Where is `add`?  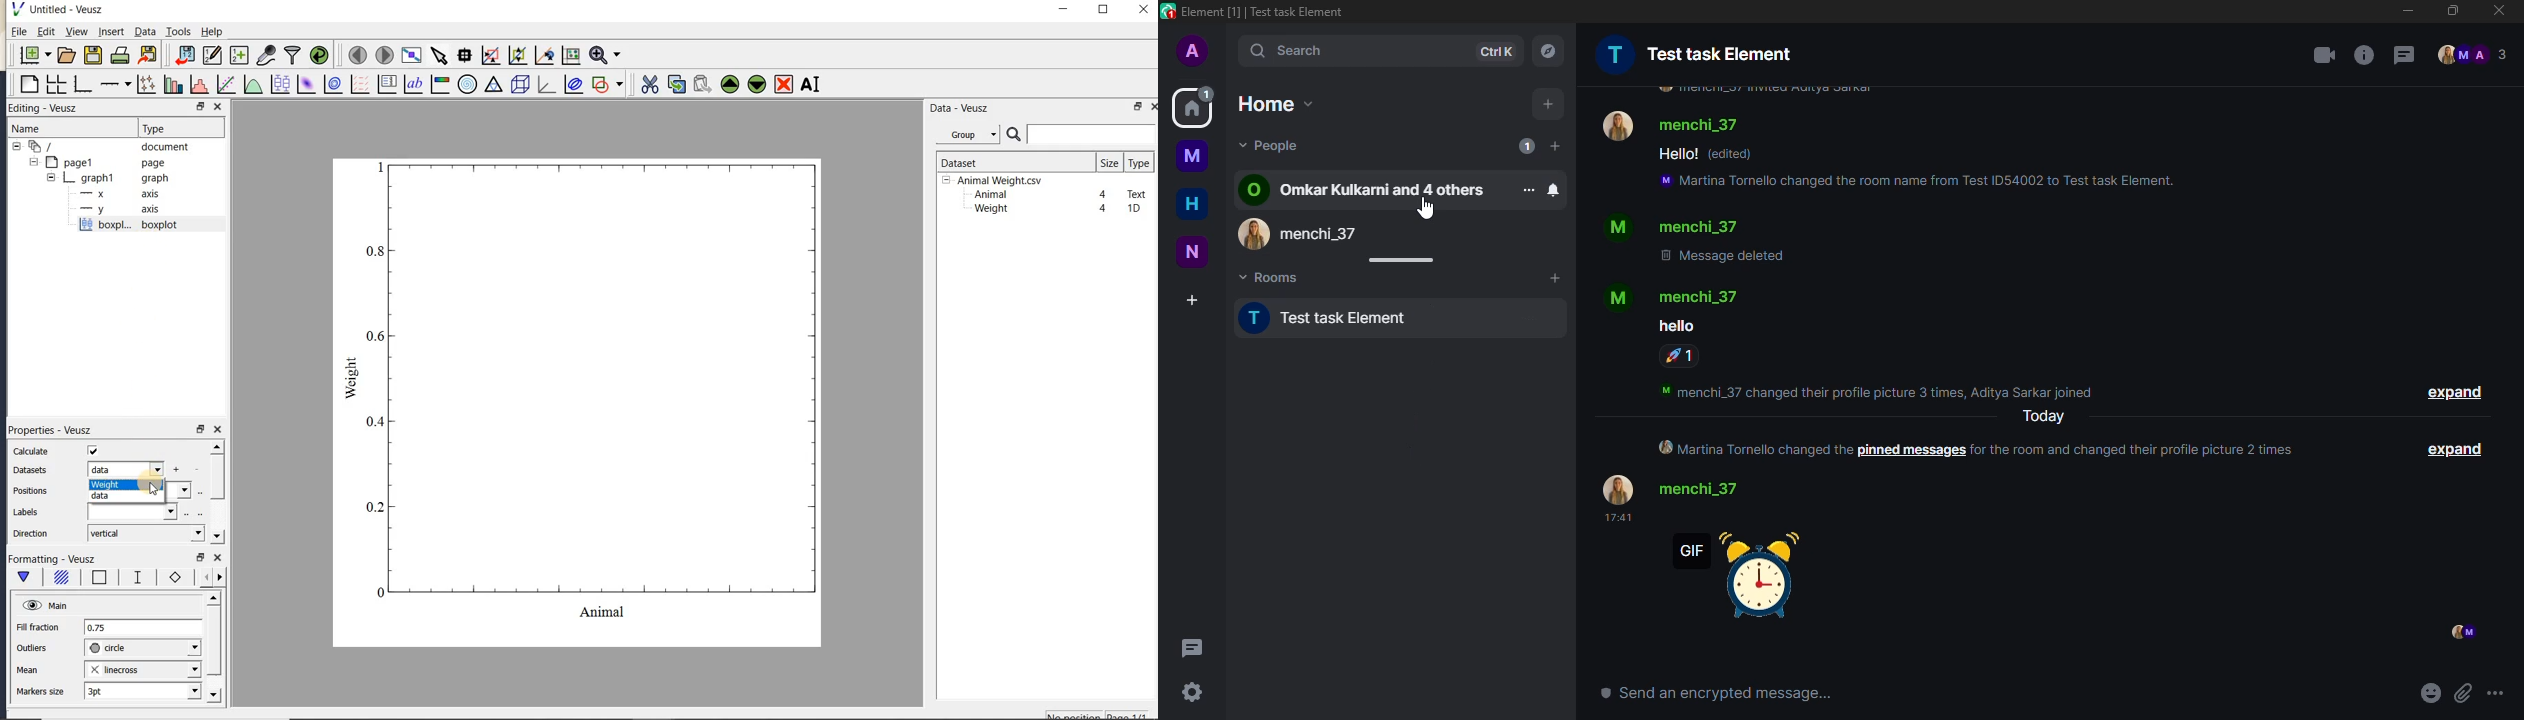
add is located at coordinates (1555, 147).